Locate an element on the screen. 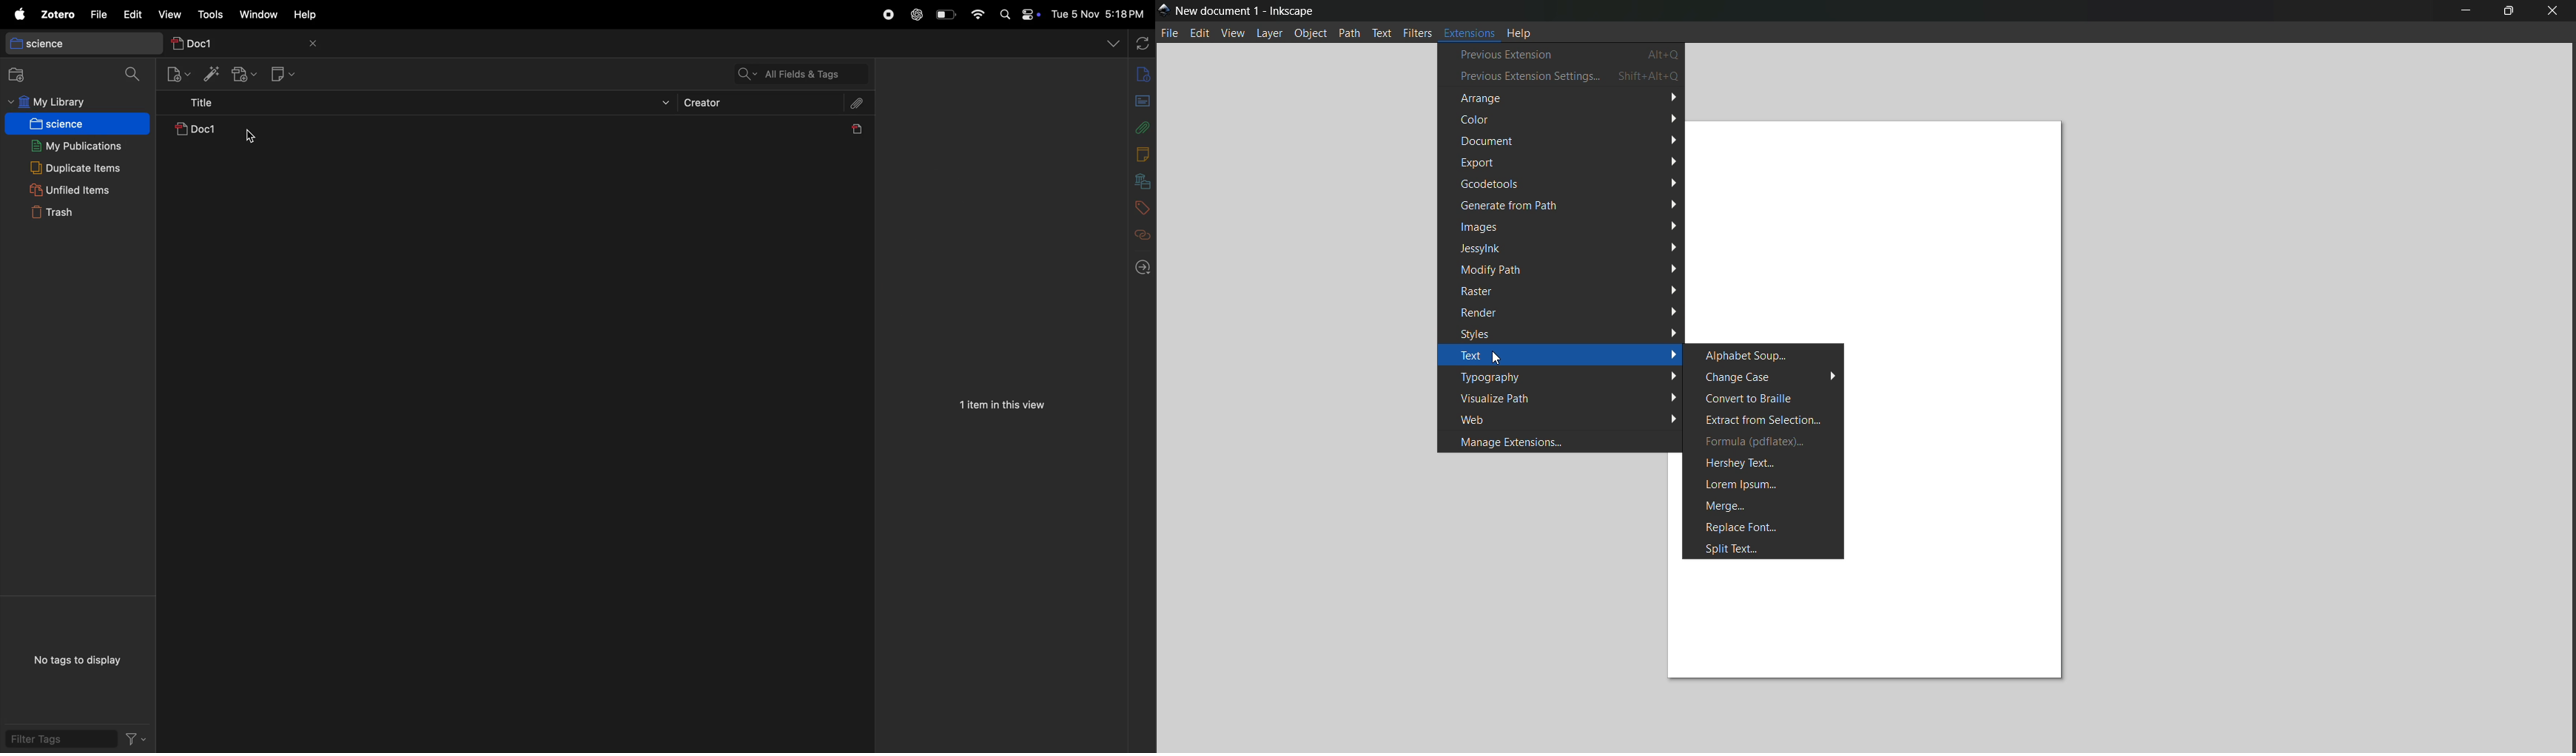 This screenshot has height=756, width=2576. drop down is located at coordinates (1112, 42).